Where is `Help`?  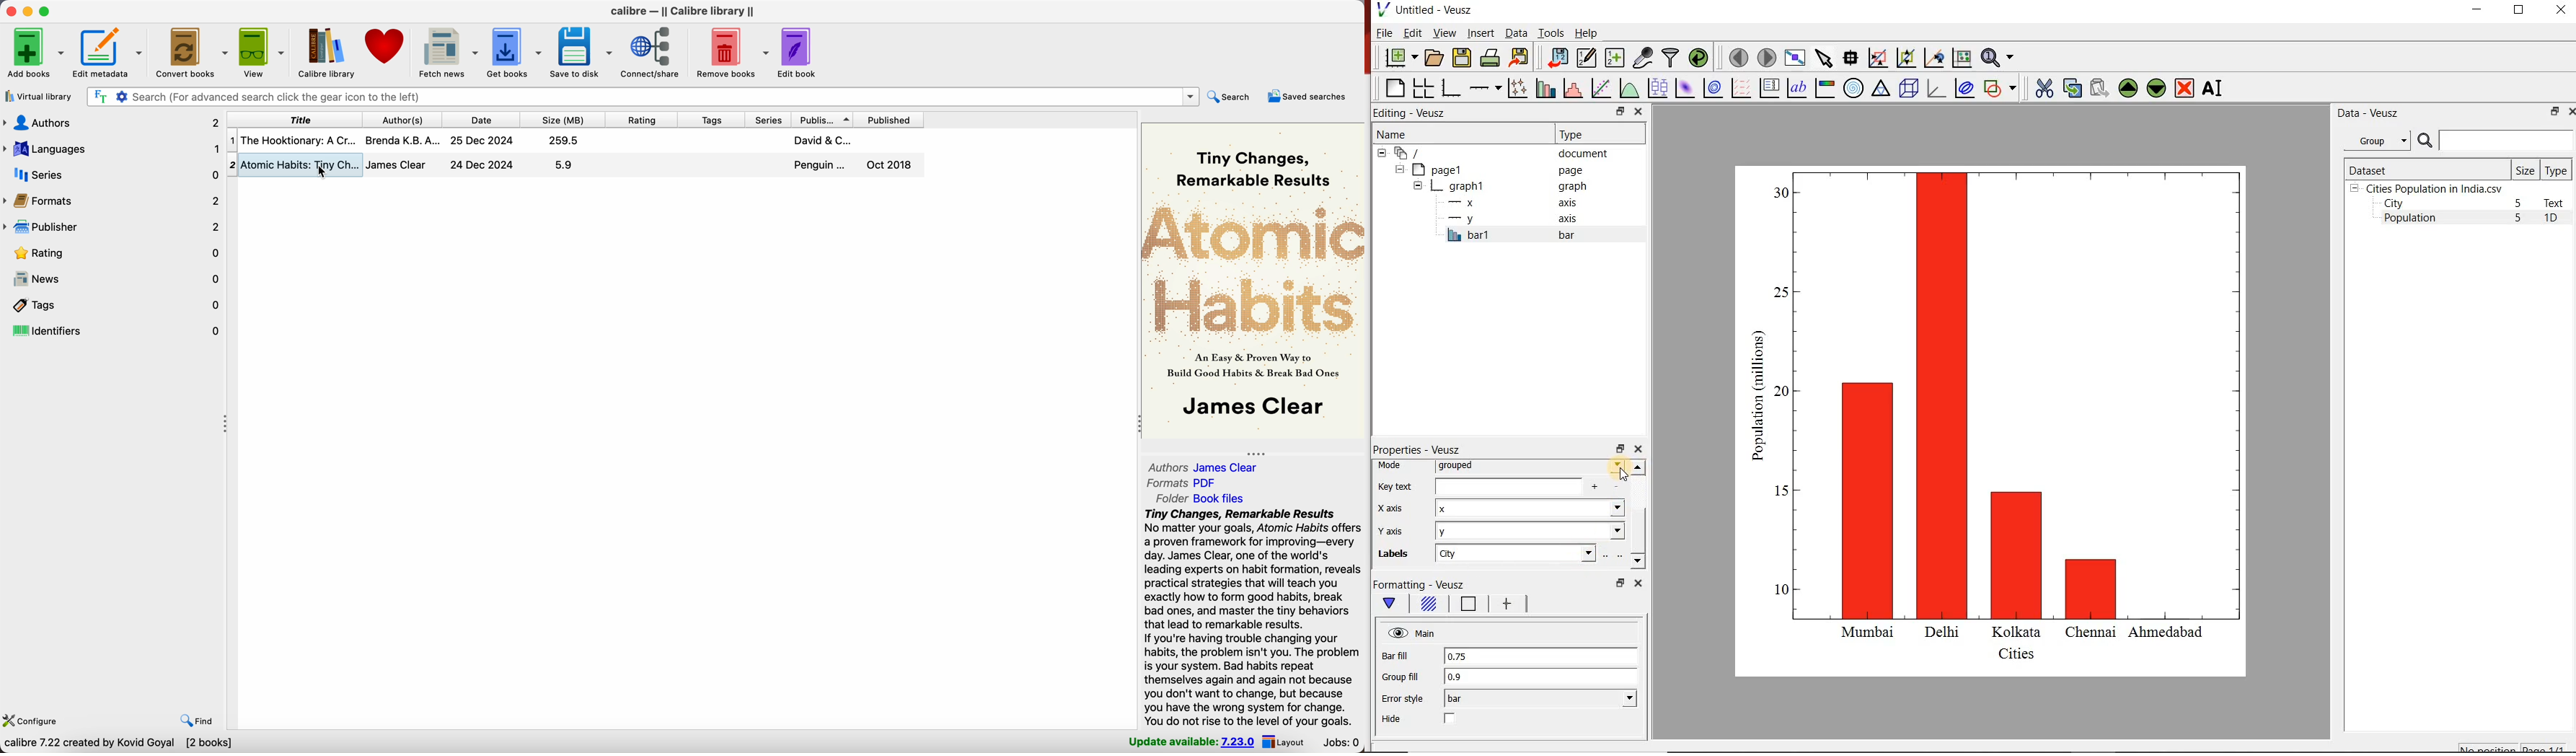
Help is located at coordinates (1587, 32).